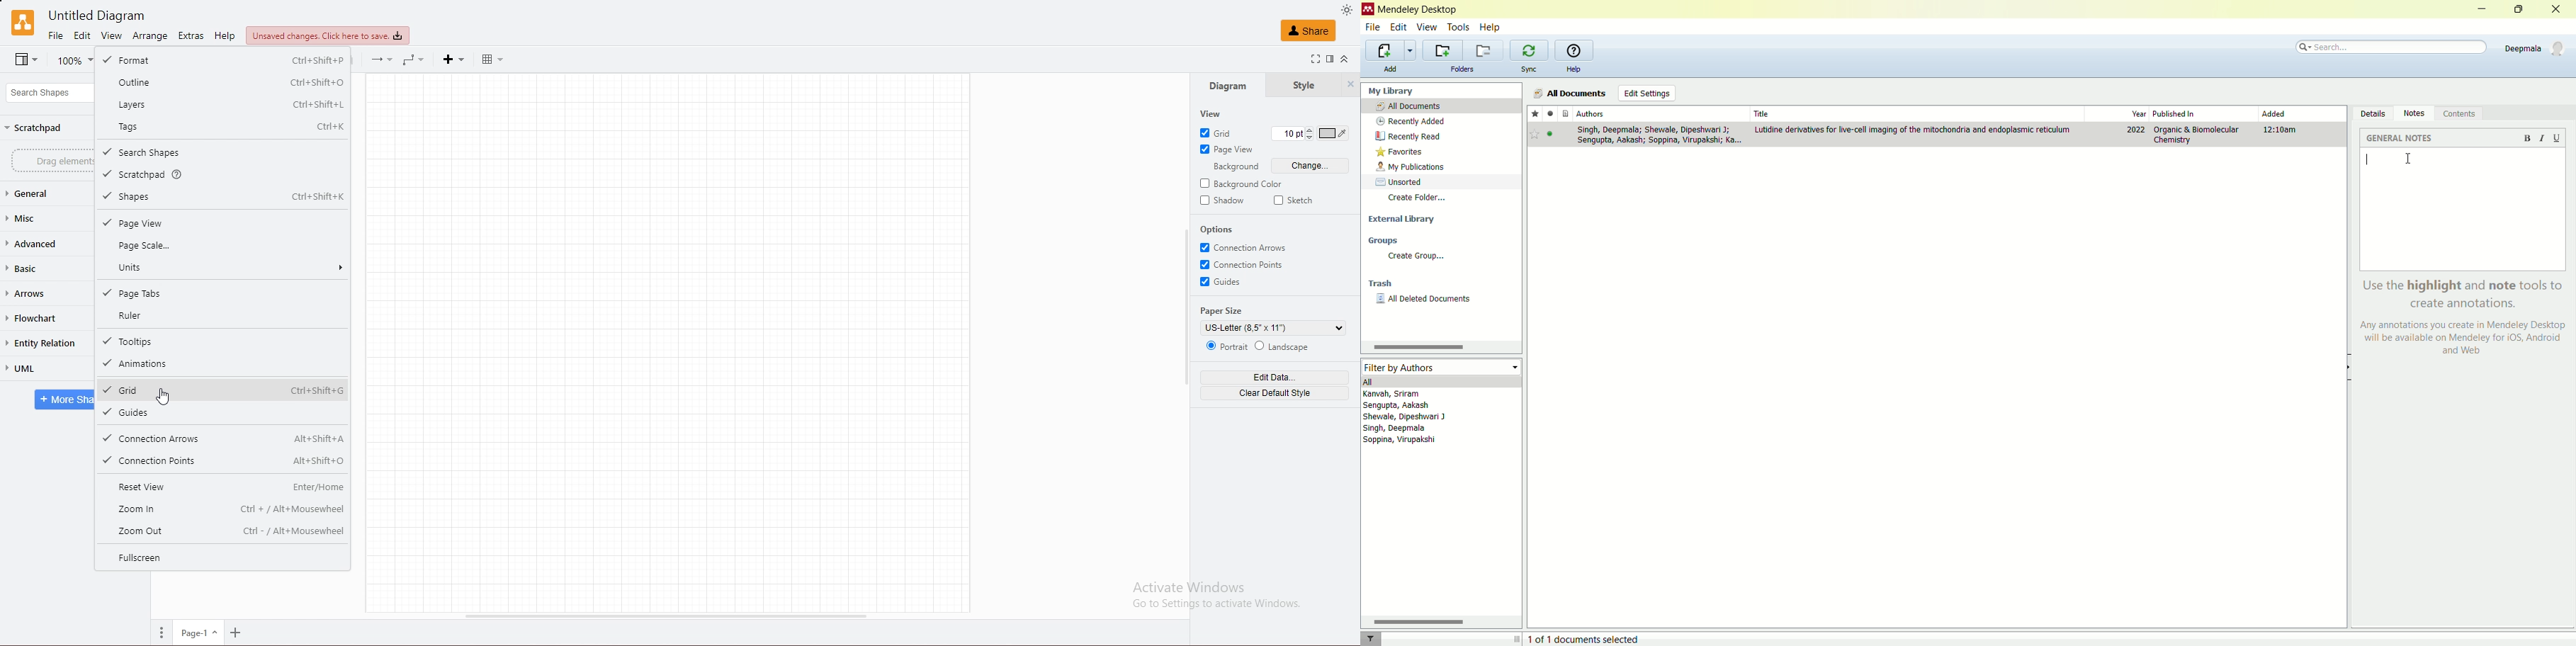  I want to click on draw area, so click(667, 342).